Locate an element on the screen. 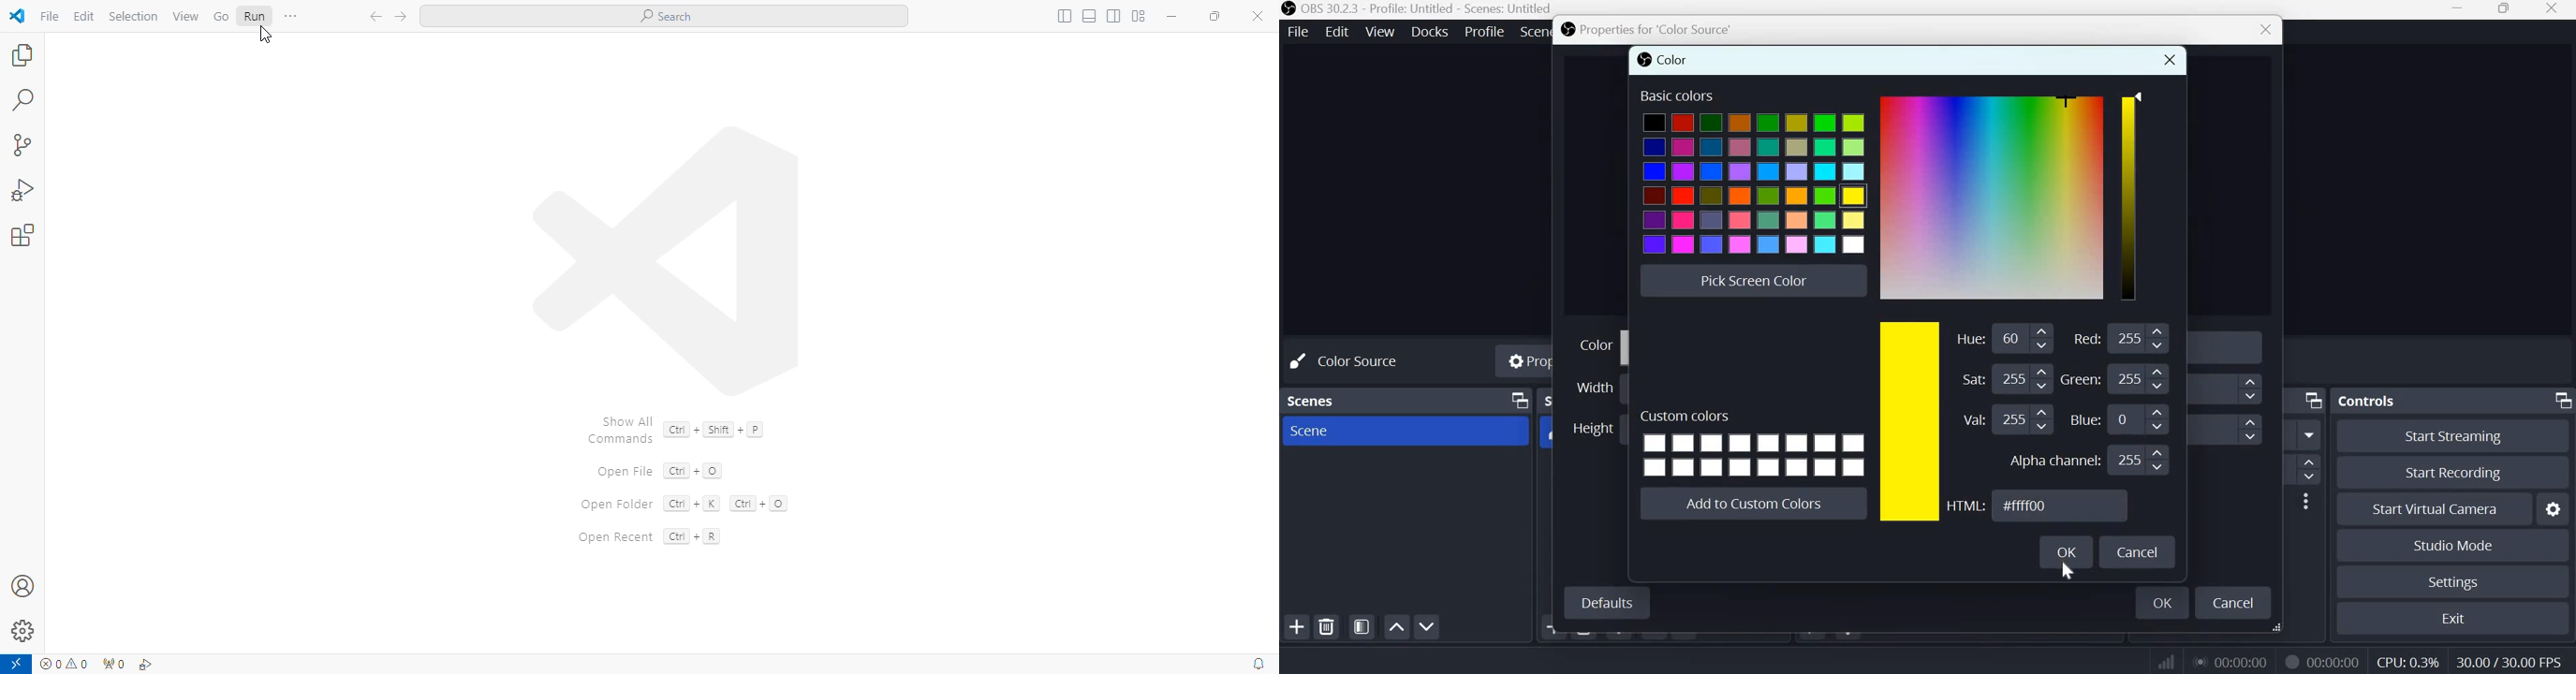 The height and width of the screenshot is (700, 2576). remove selected scene(s) is located at coordinates (1329, 627).